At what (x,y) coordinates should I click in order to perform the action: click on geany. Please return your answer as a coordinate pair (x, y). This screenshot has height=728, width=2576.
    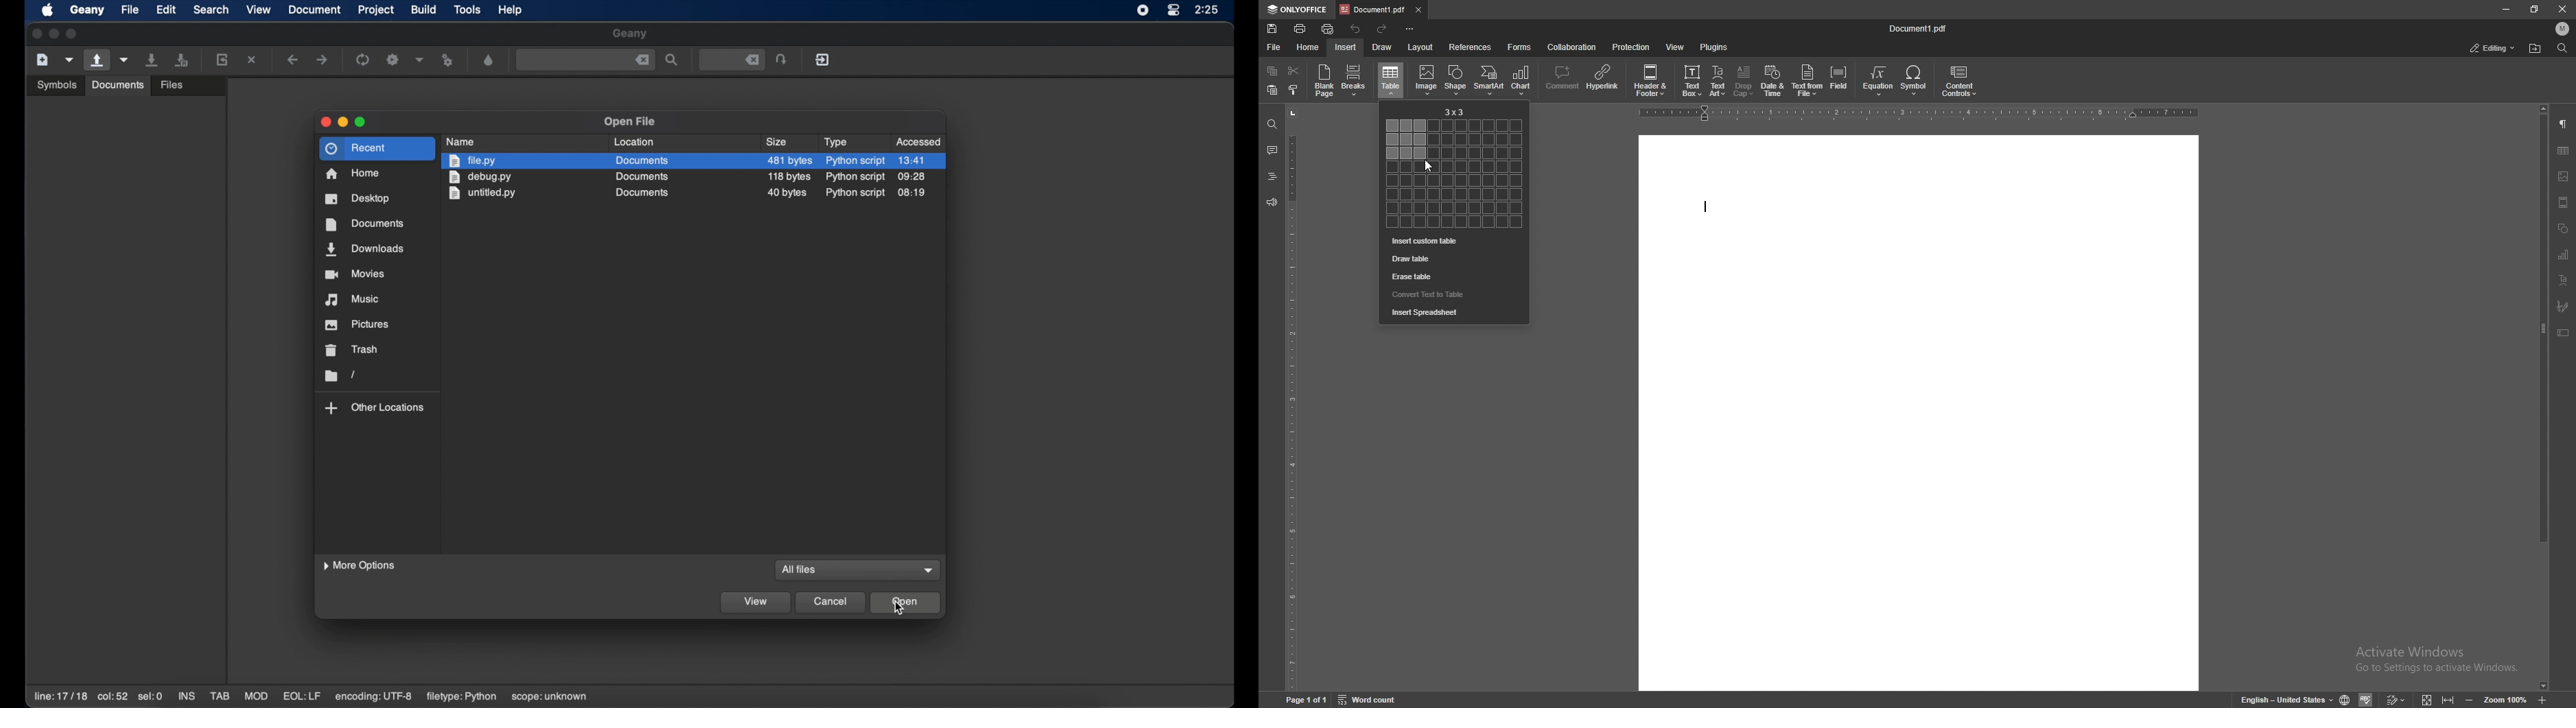
    Looking at the image, I should click on (629, 33).